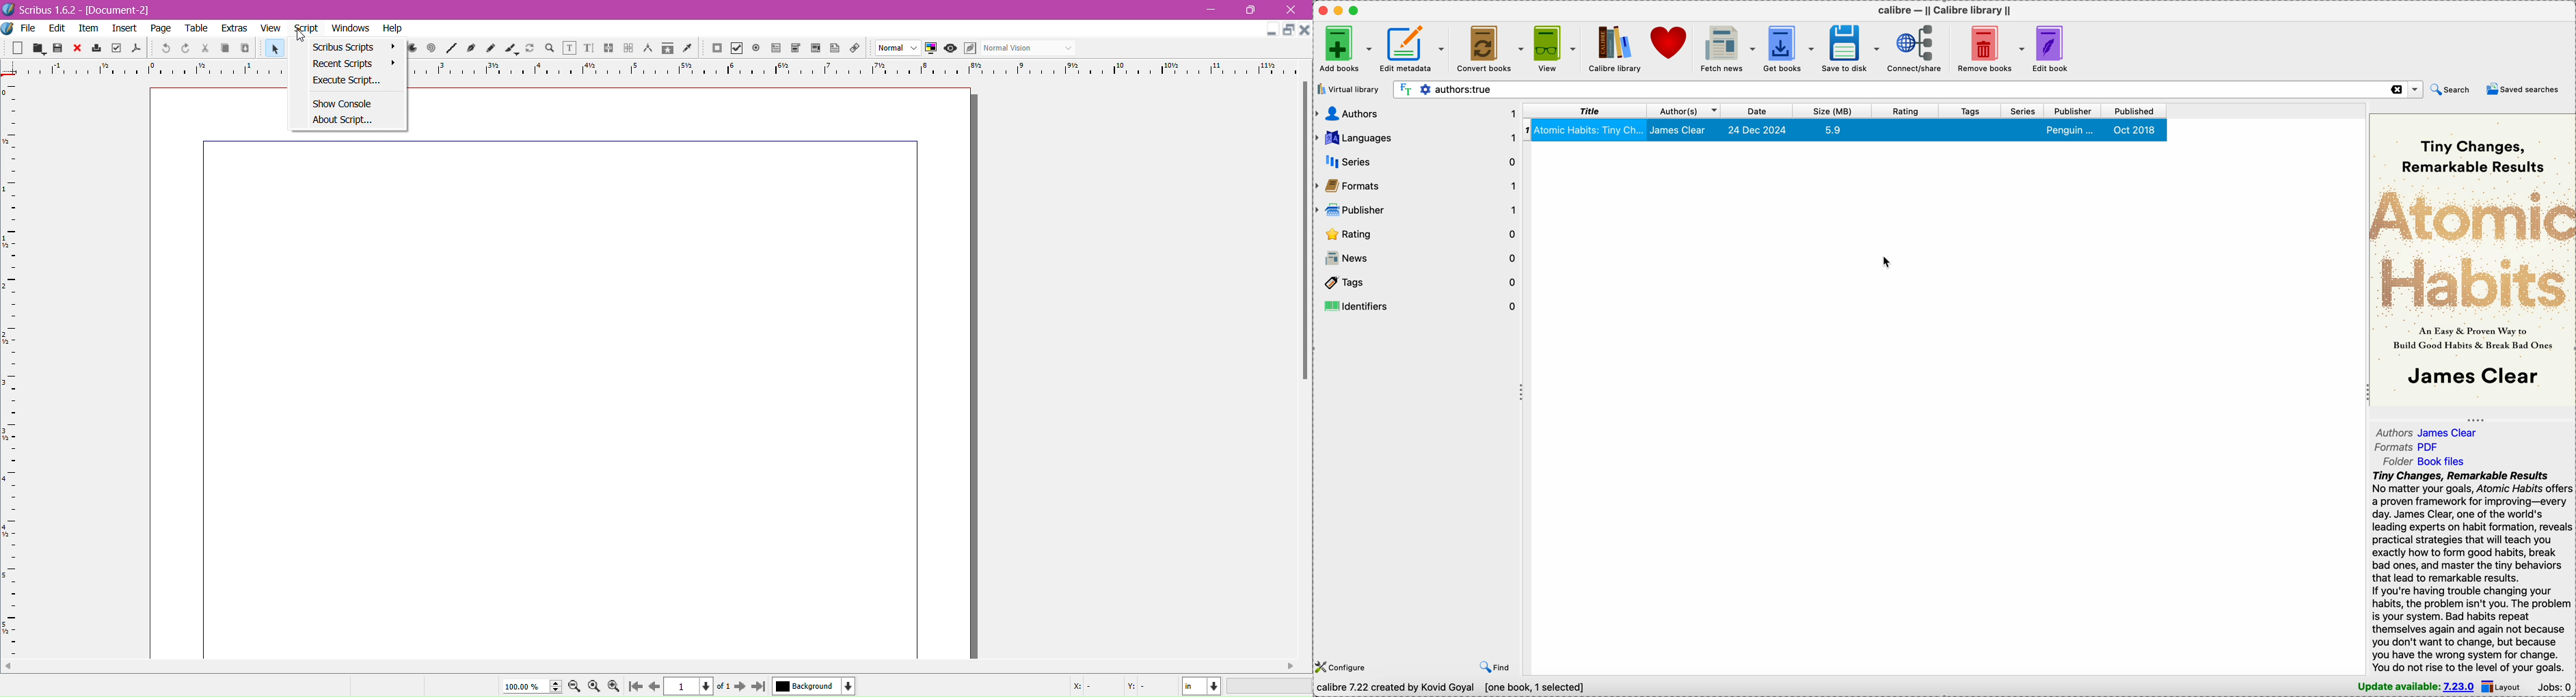 The image size is (2576, 700). I want to click on Page, so click(161, 30).